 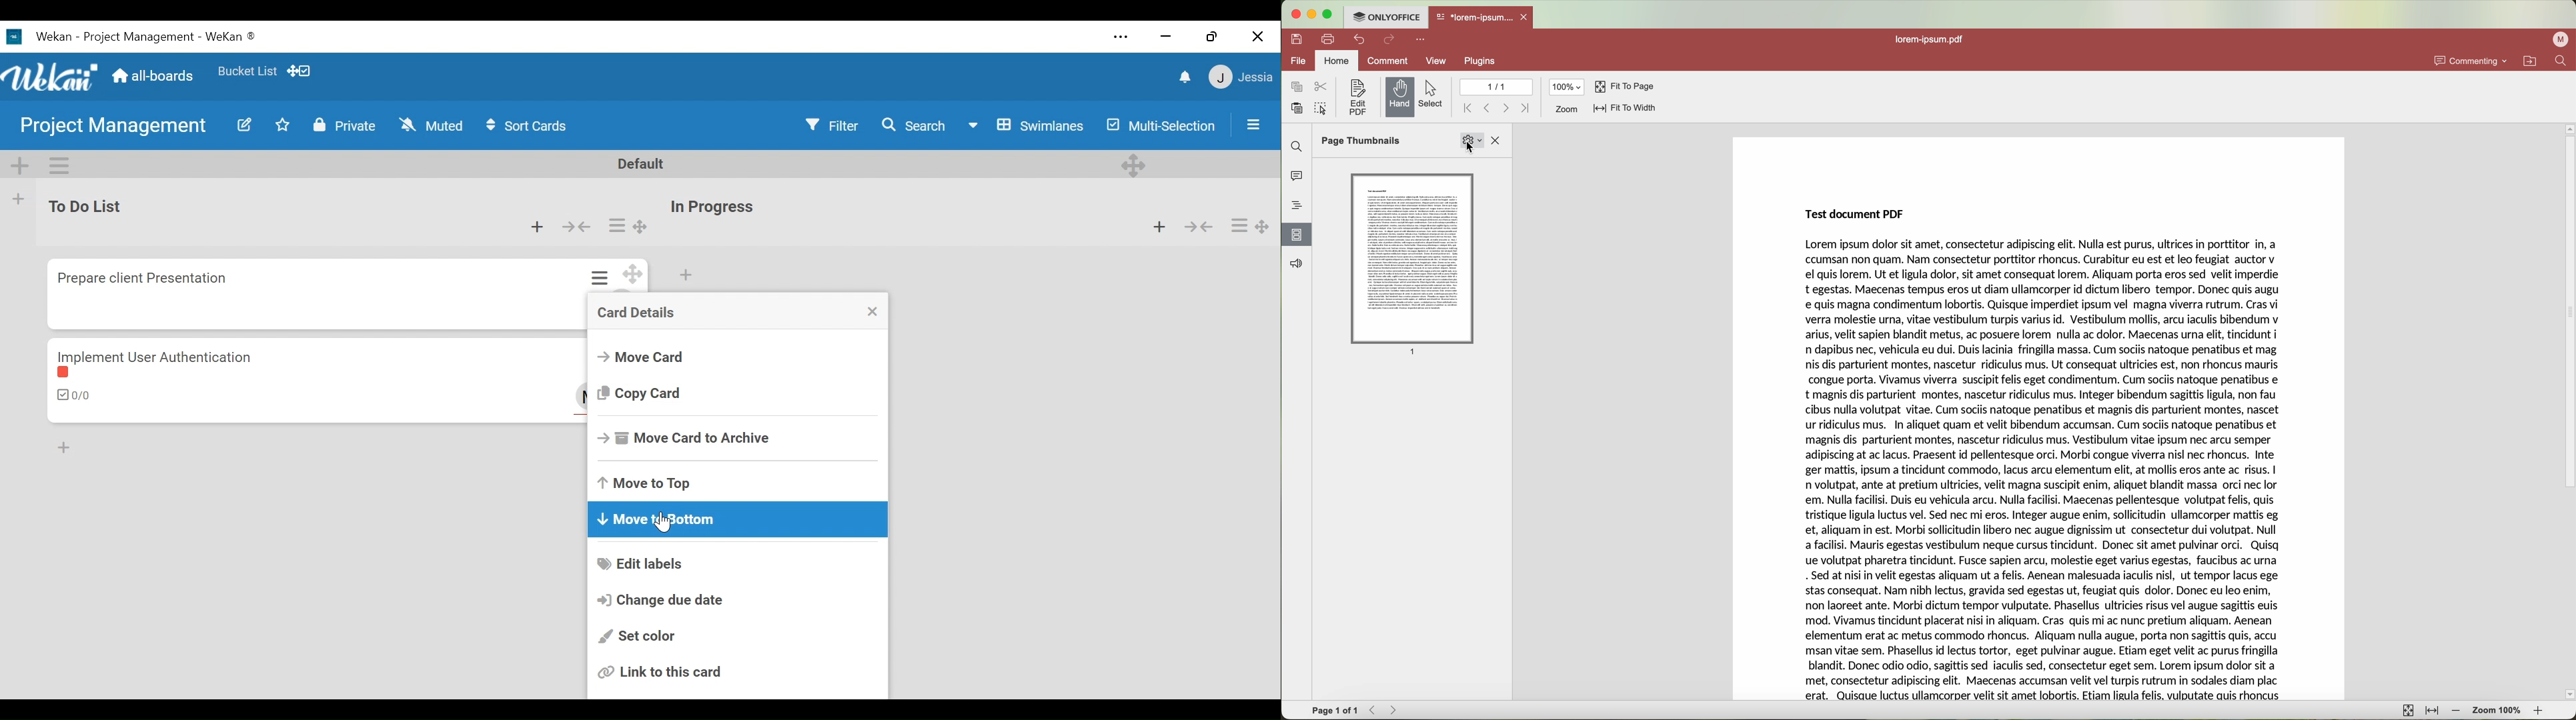 I want to click on Copy Crad, so click(x=641, y=393).